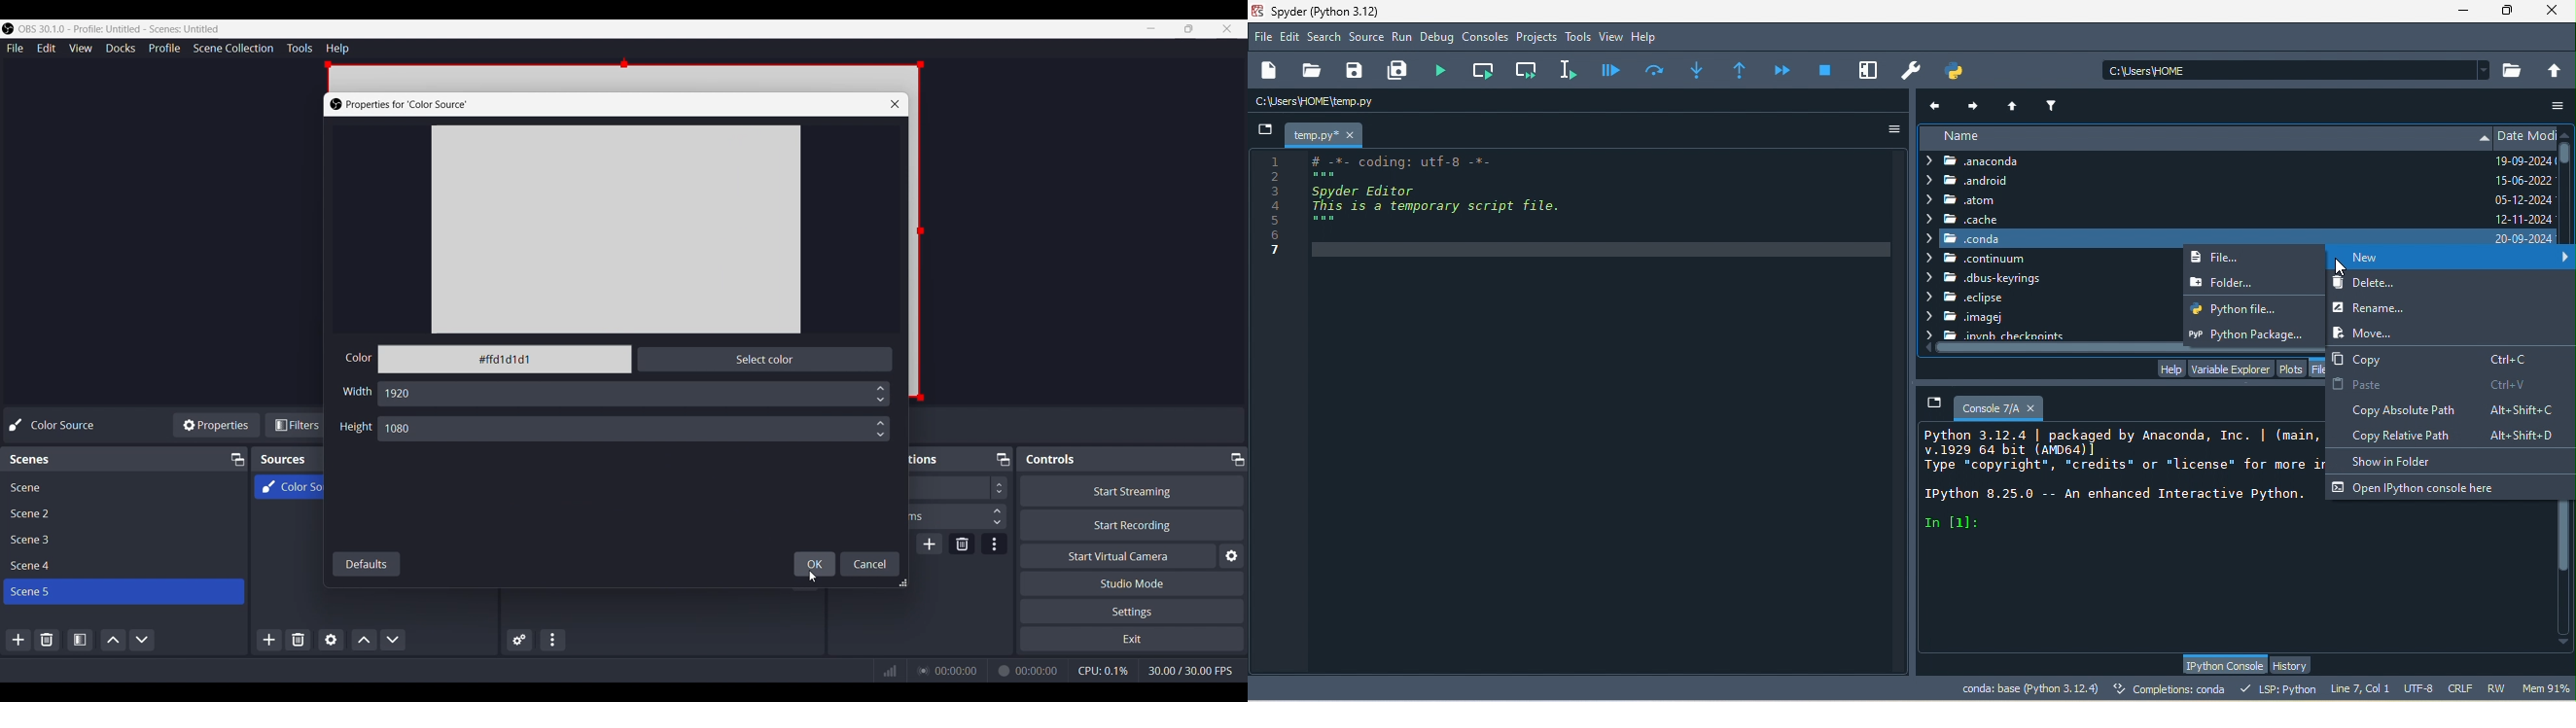  I want to click on open ipython console here, so click(2418, 487).